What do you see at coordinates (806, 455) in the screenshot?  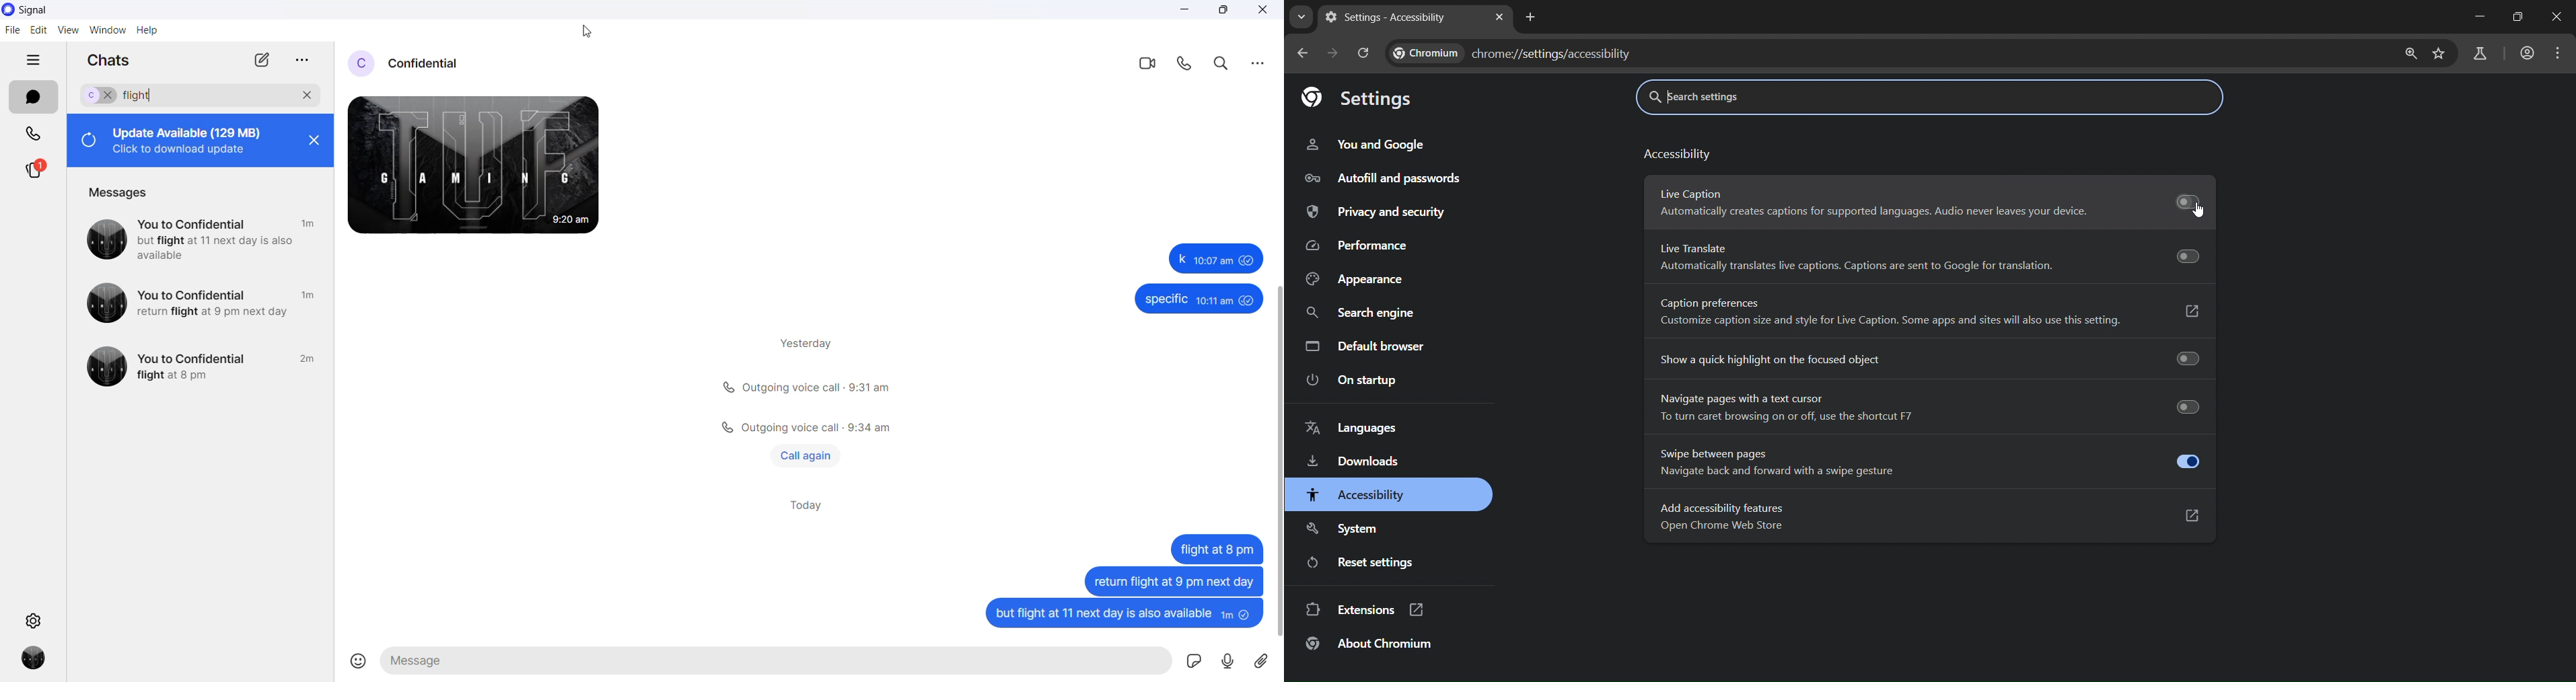 I see `call again` at bounding box center [806, 455].